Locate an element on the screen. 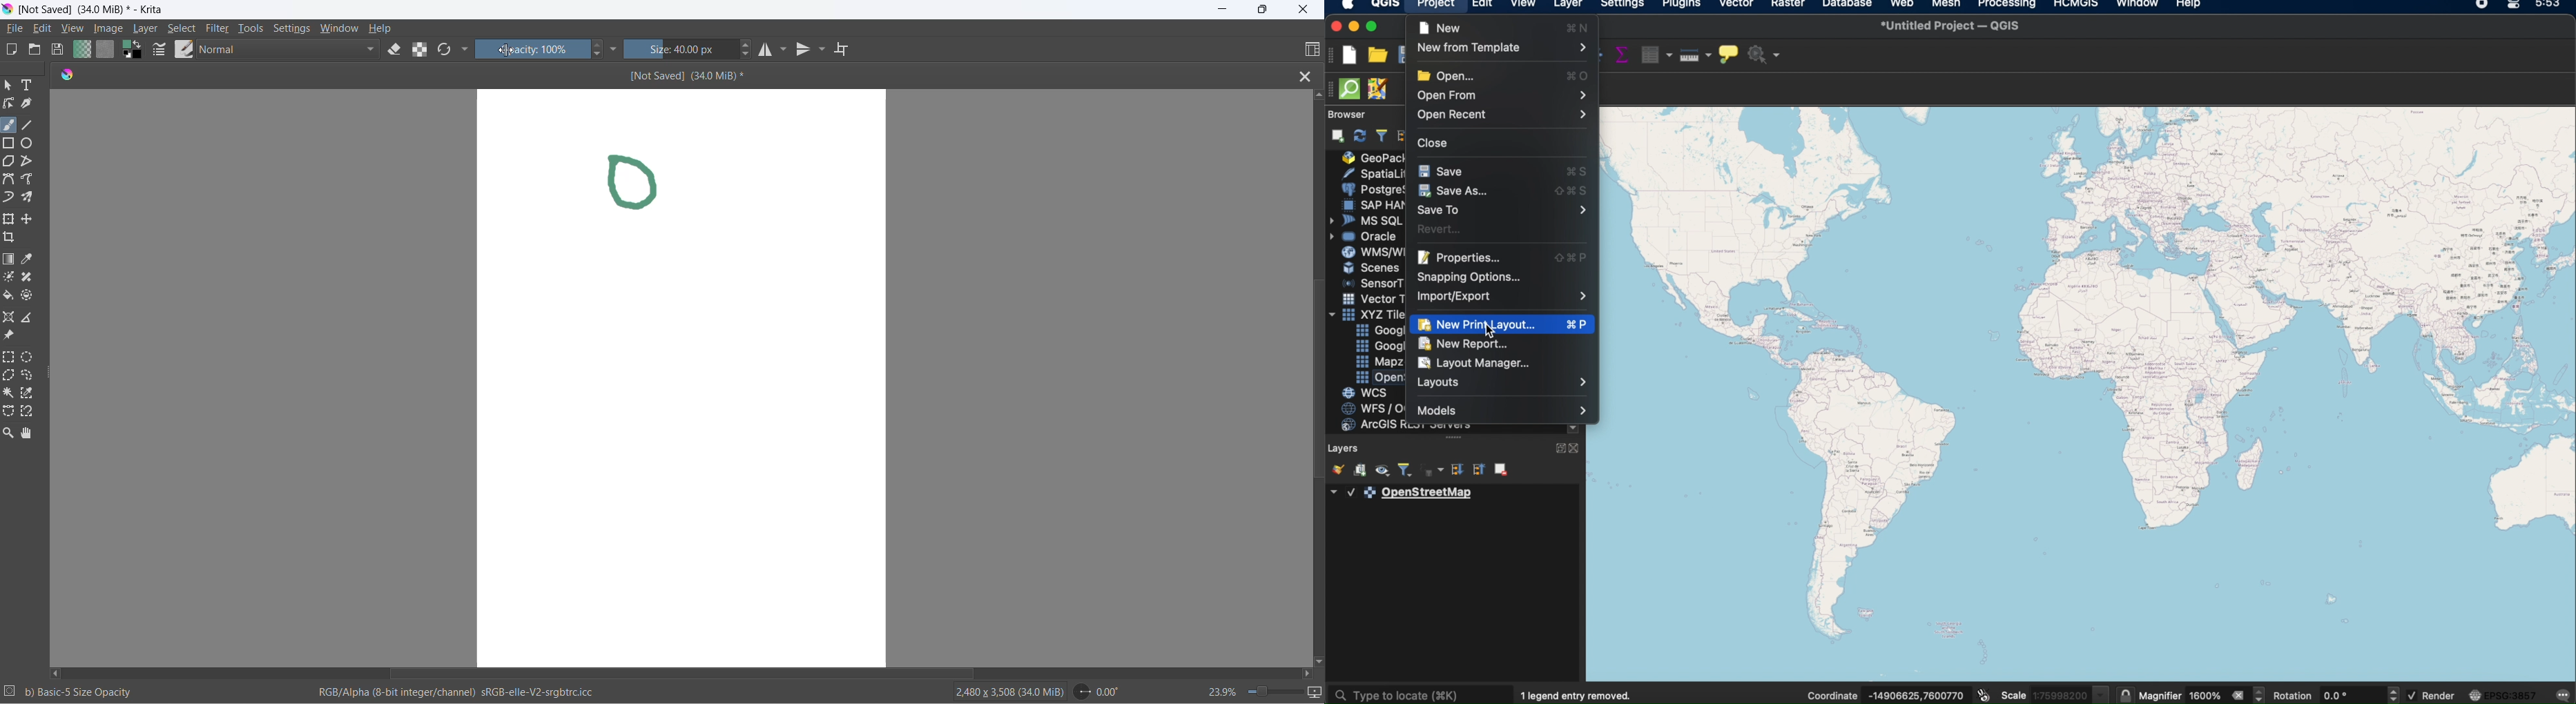 This screenshot has width=2576, height=728. choose workspace is located at coordinates (1305, 49).